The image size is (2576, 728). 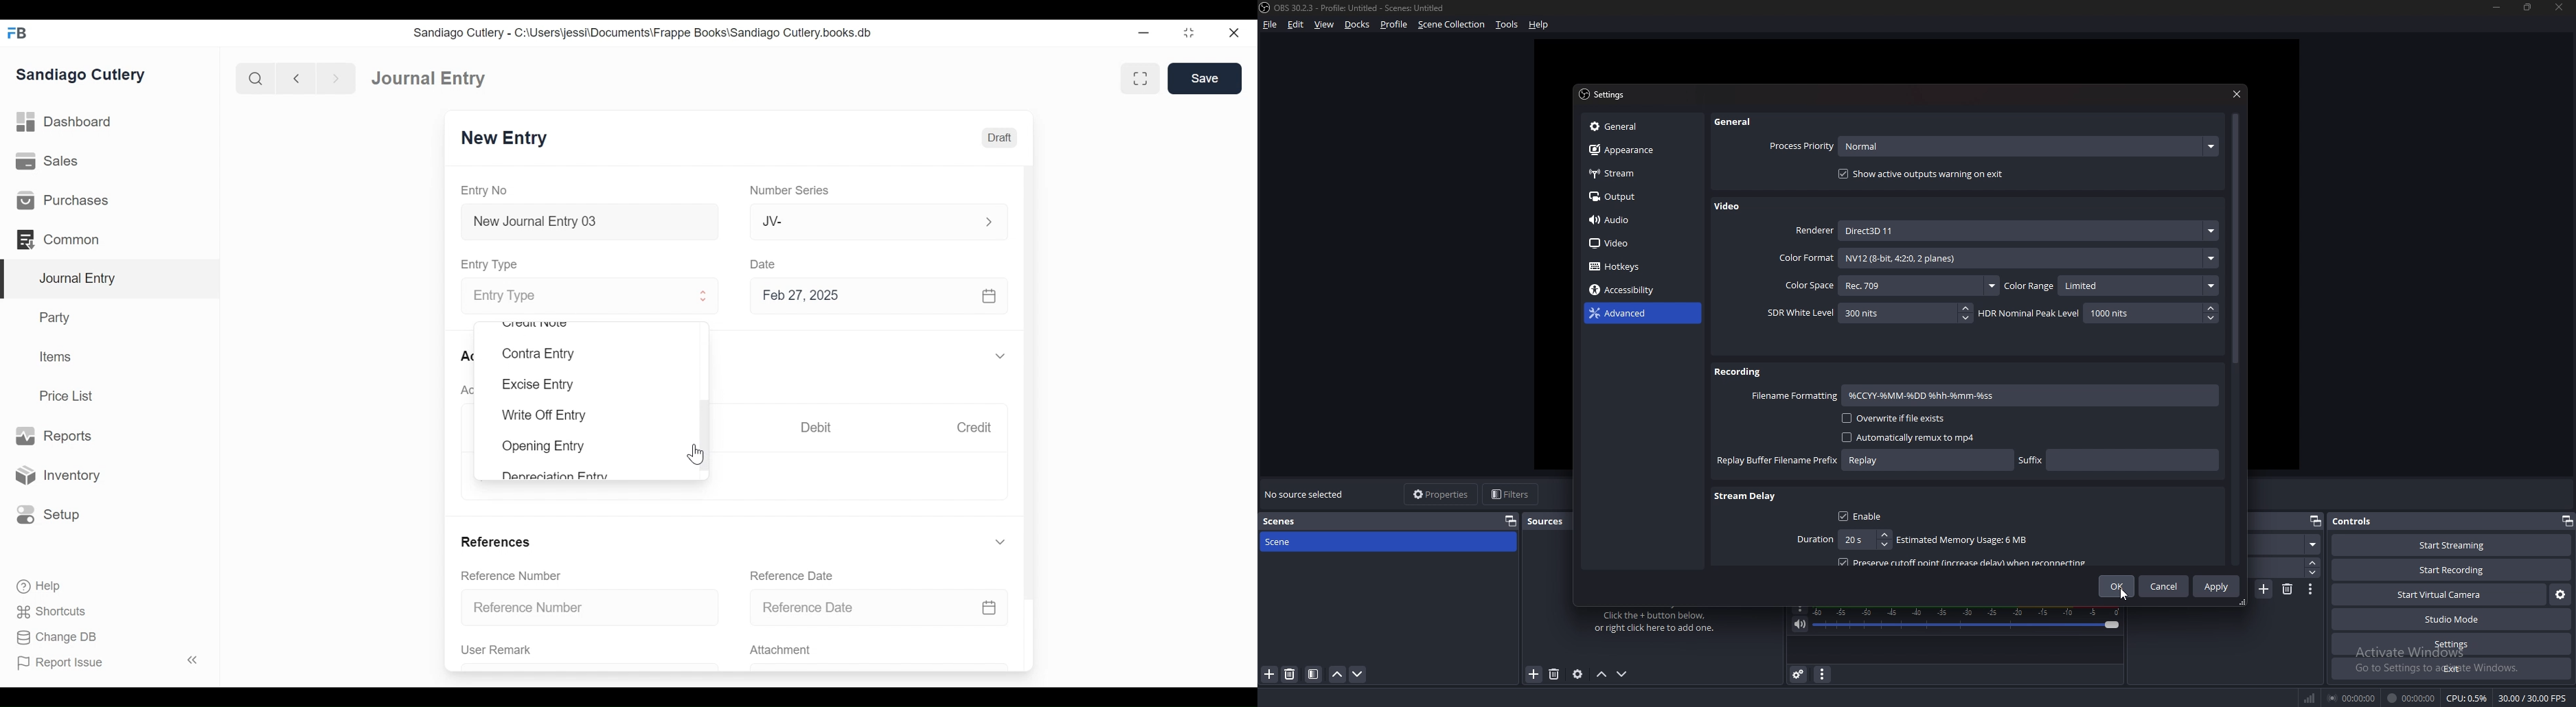 I want to click on replay buffer file name prefix, so click(x=1865, y=461).